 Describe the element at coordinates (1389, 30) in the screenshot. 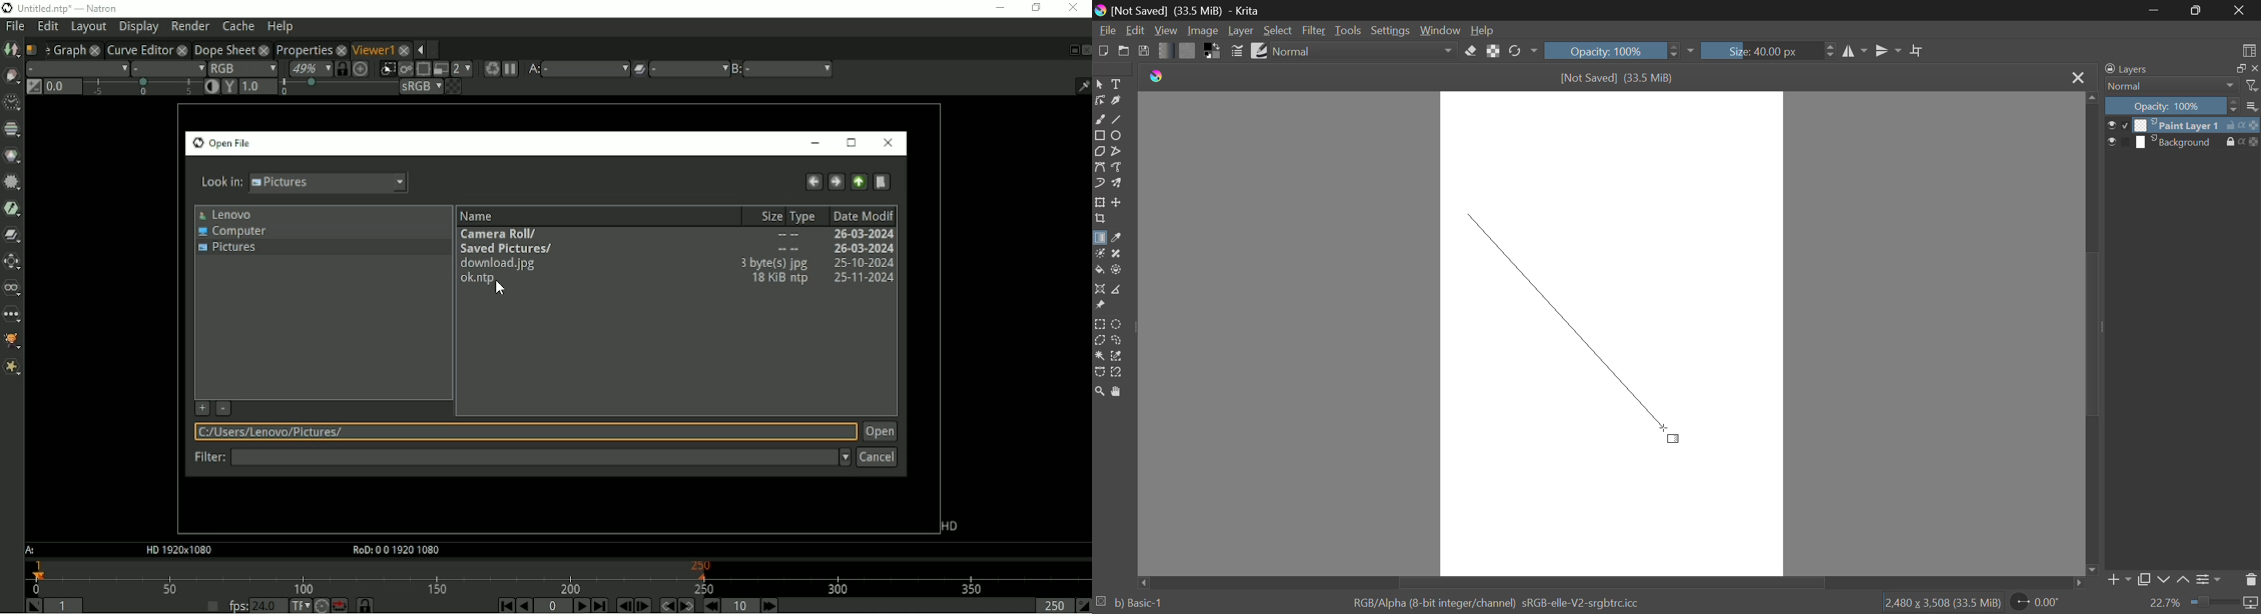

I see `Settings` at that location.